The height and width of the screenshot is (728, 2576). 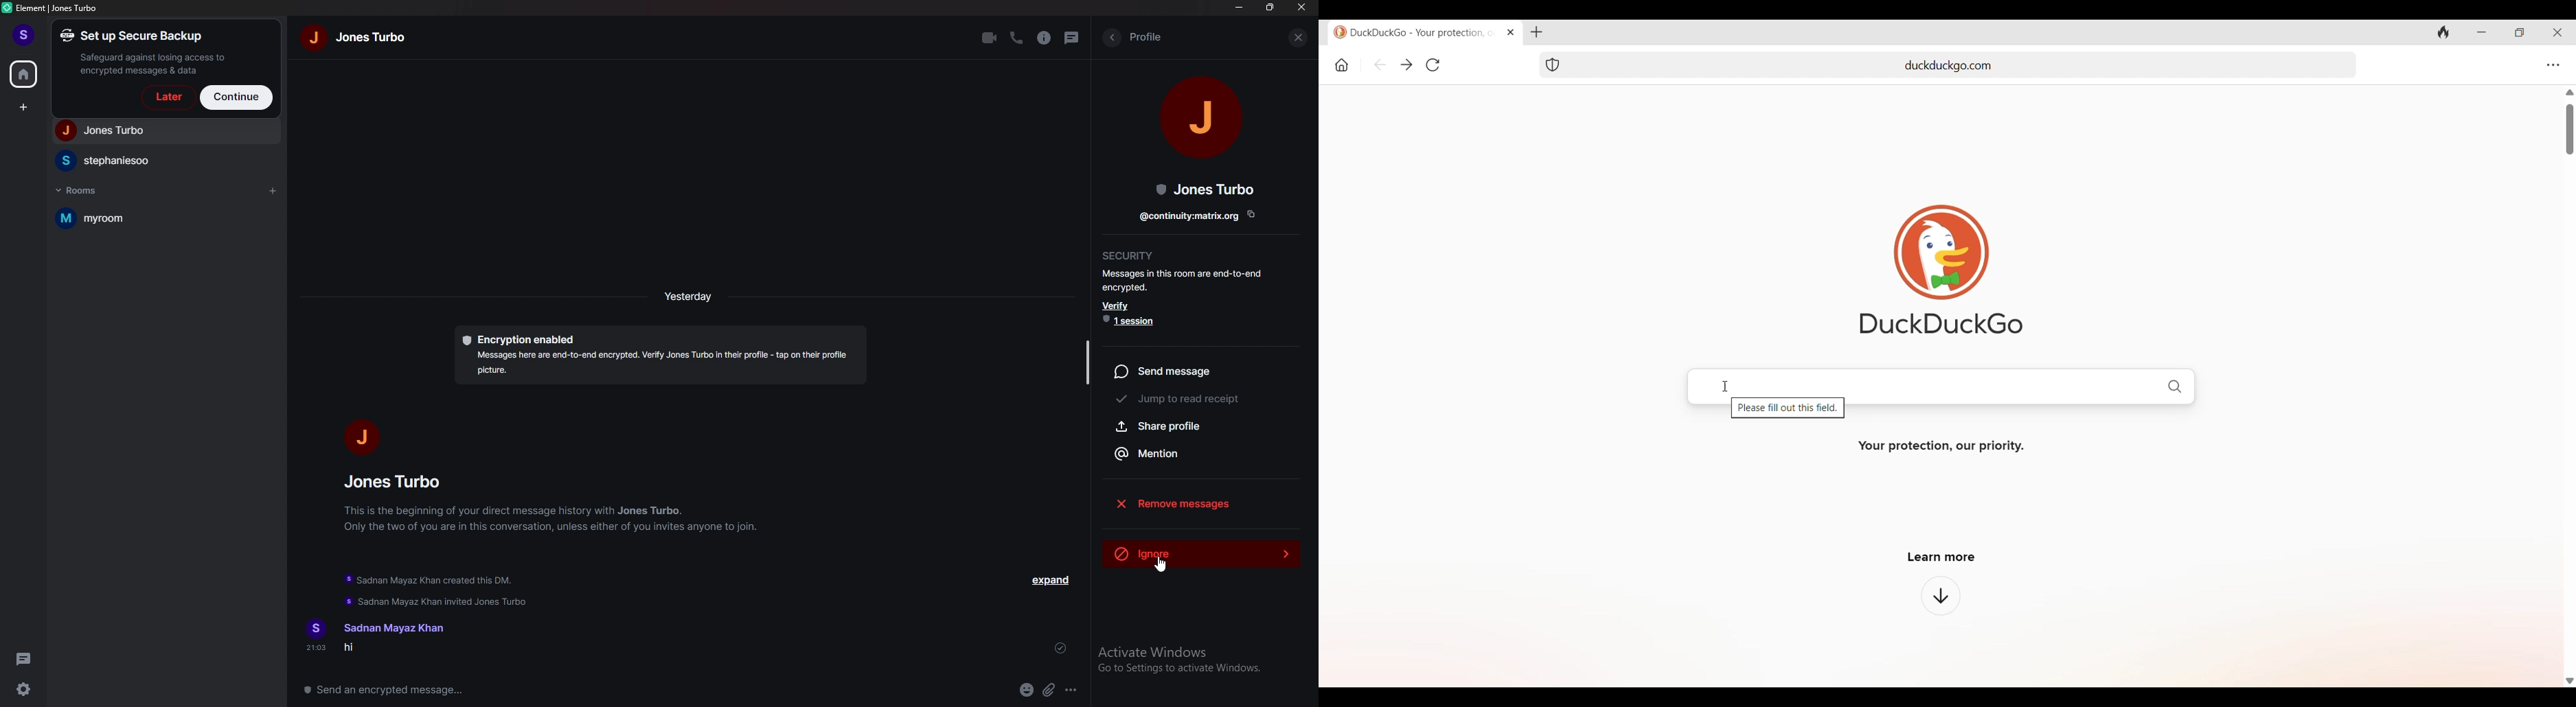 What do you see at coordinates (1052, 580) in the screenshot?
I see `expand` at bounding box center [1052, 580].